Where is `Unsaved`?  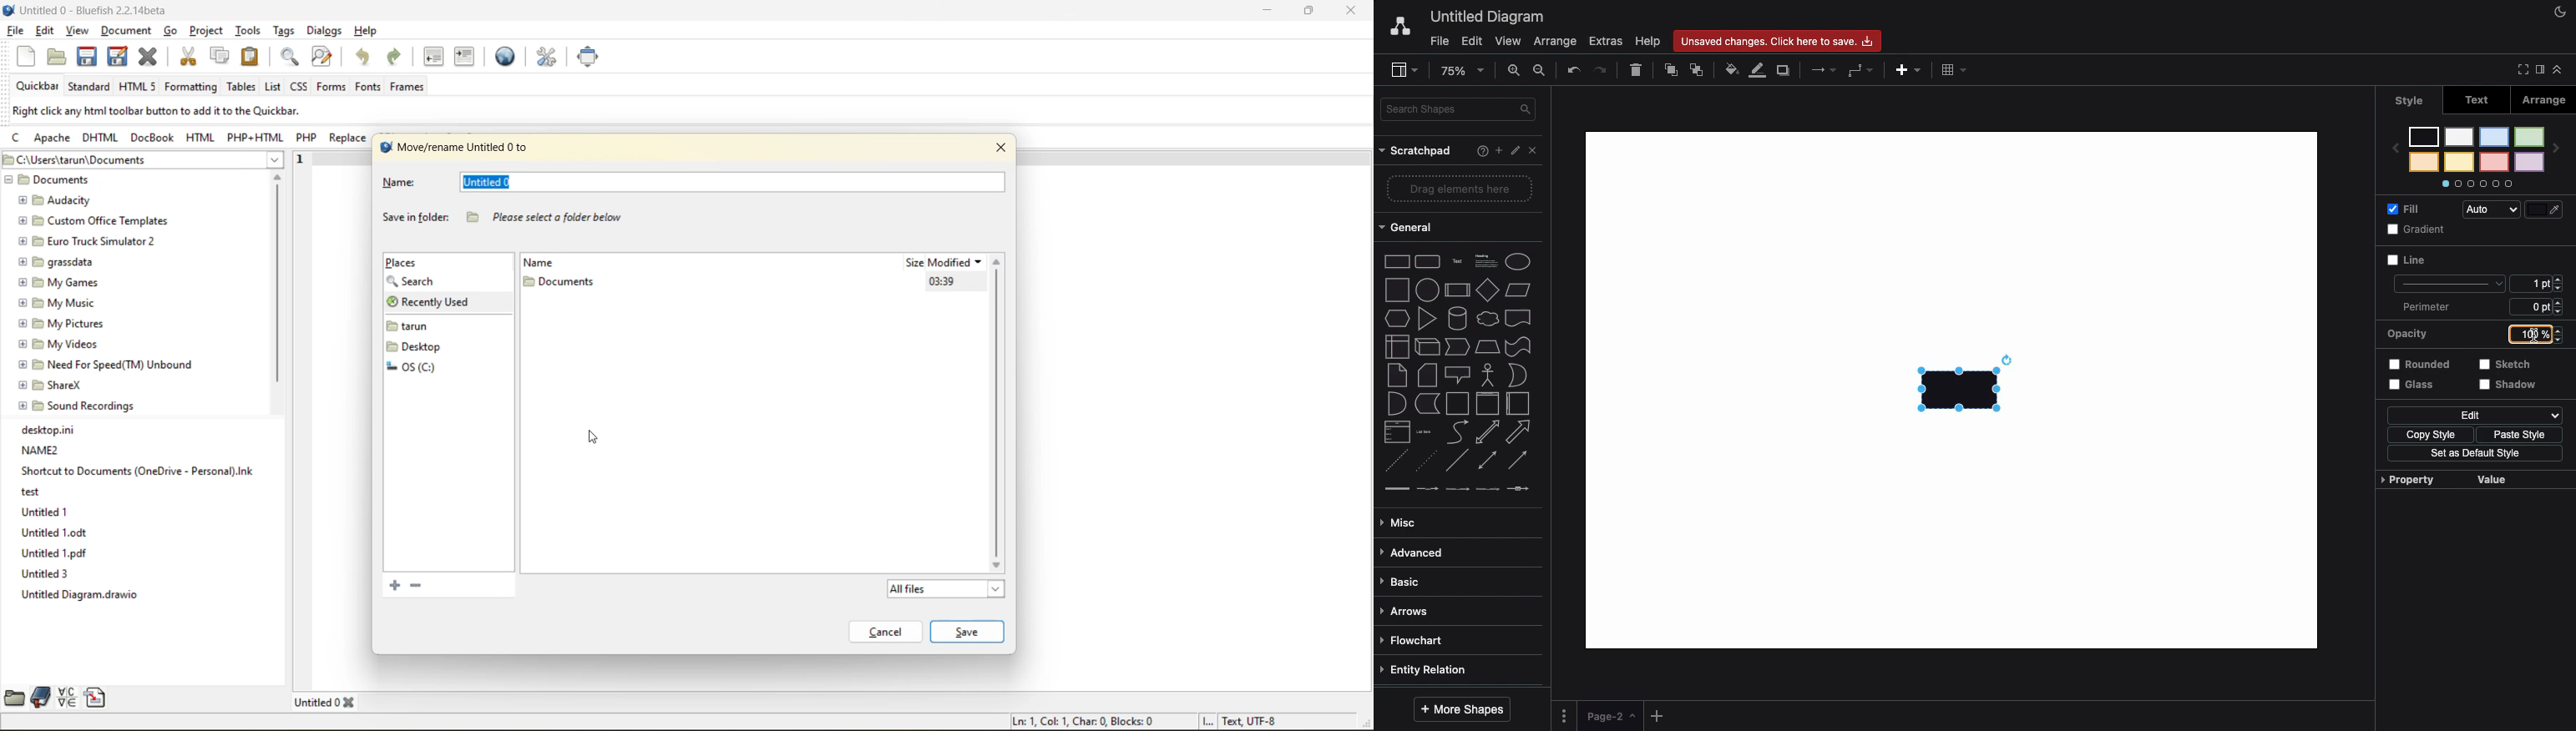 Unsaved is located at coordinates (1778, 43).